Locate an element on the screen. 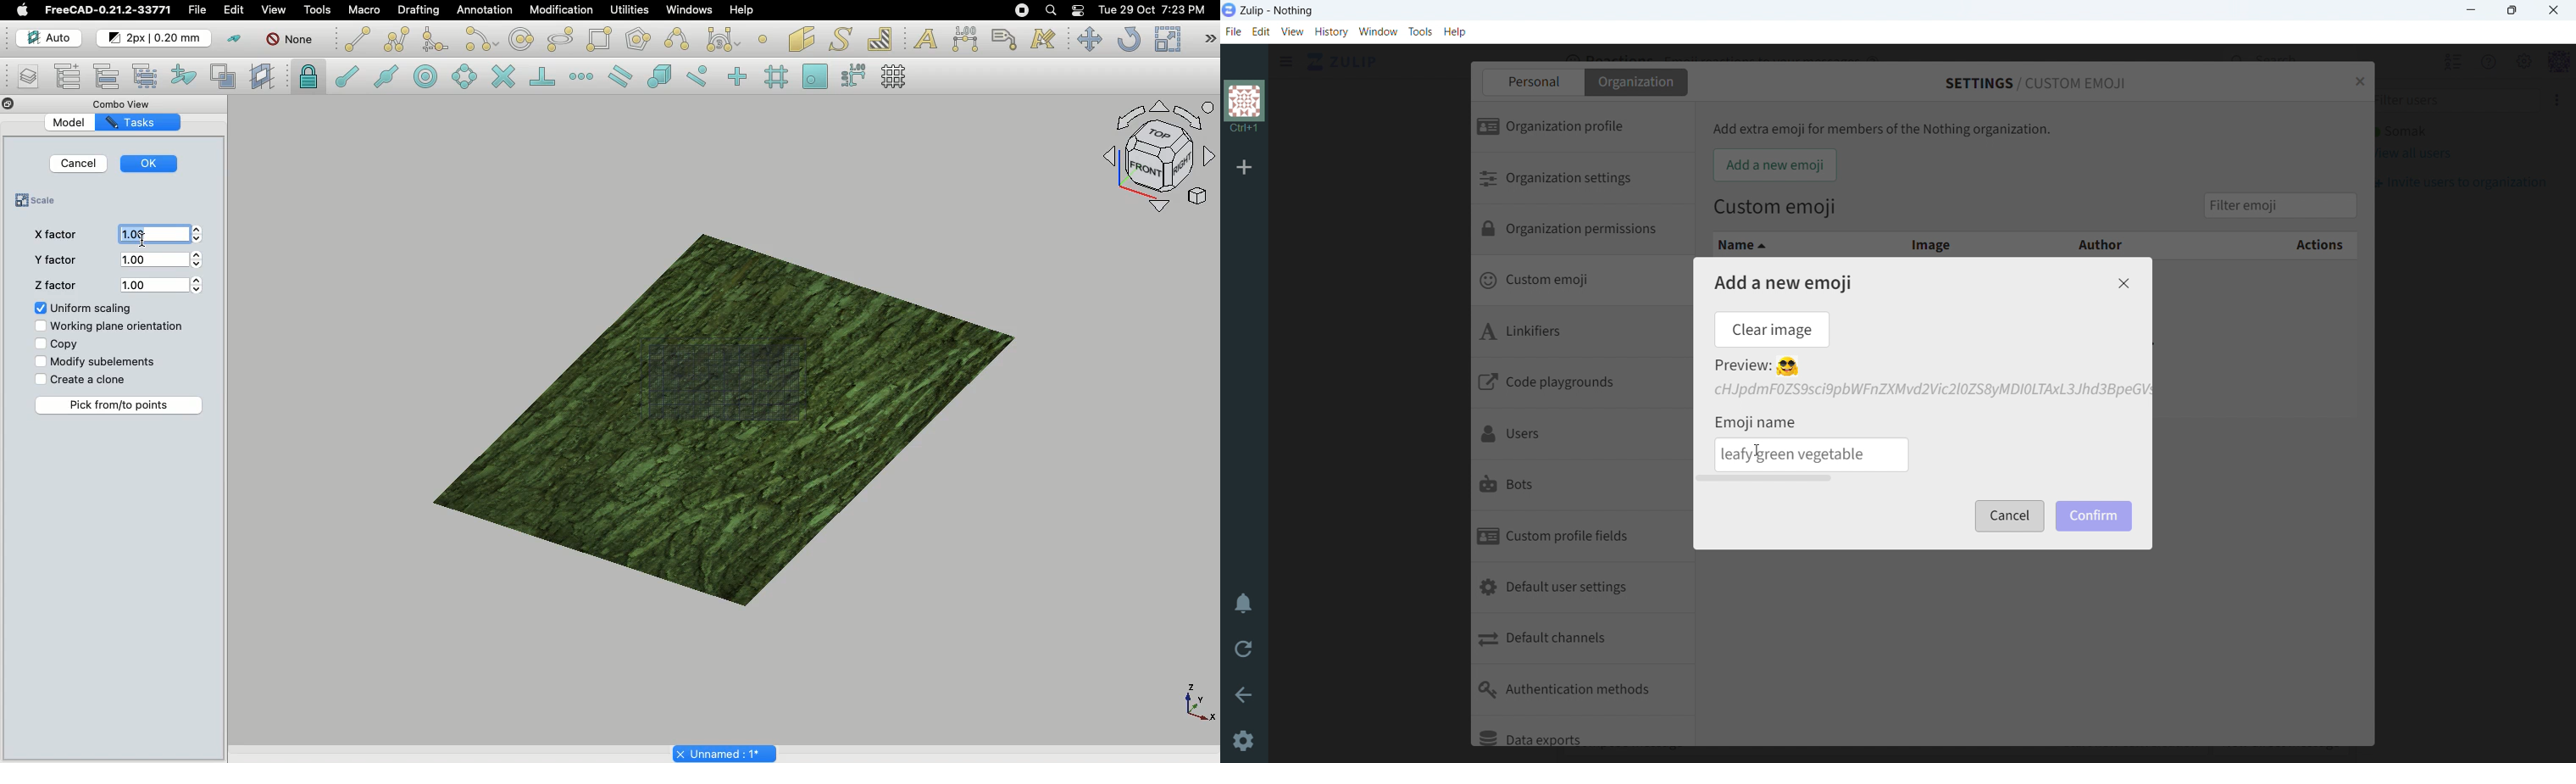 The width and height of the screenshot is (2576, 784). File is located at coordinates (199, 10).